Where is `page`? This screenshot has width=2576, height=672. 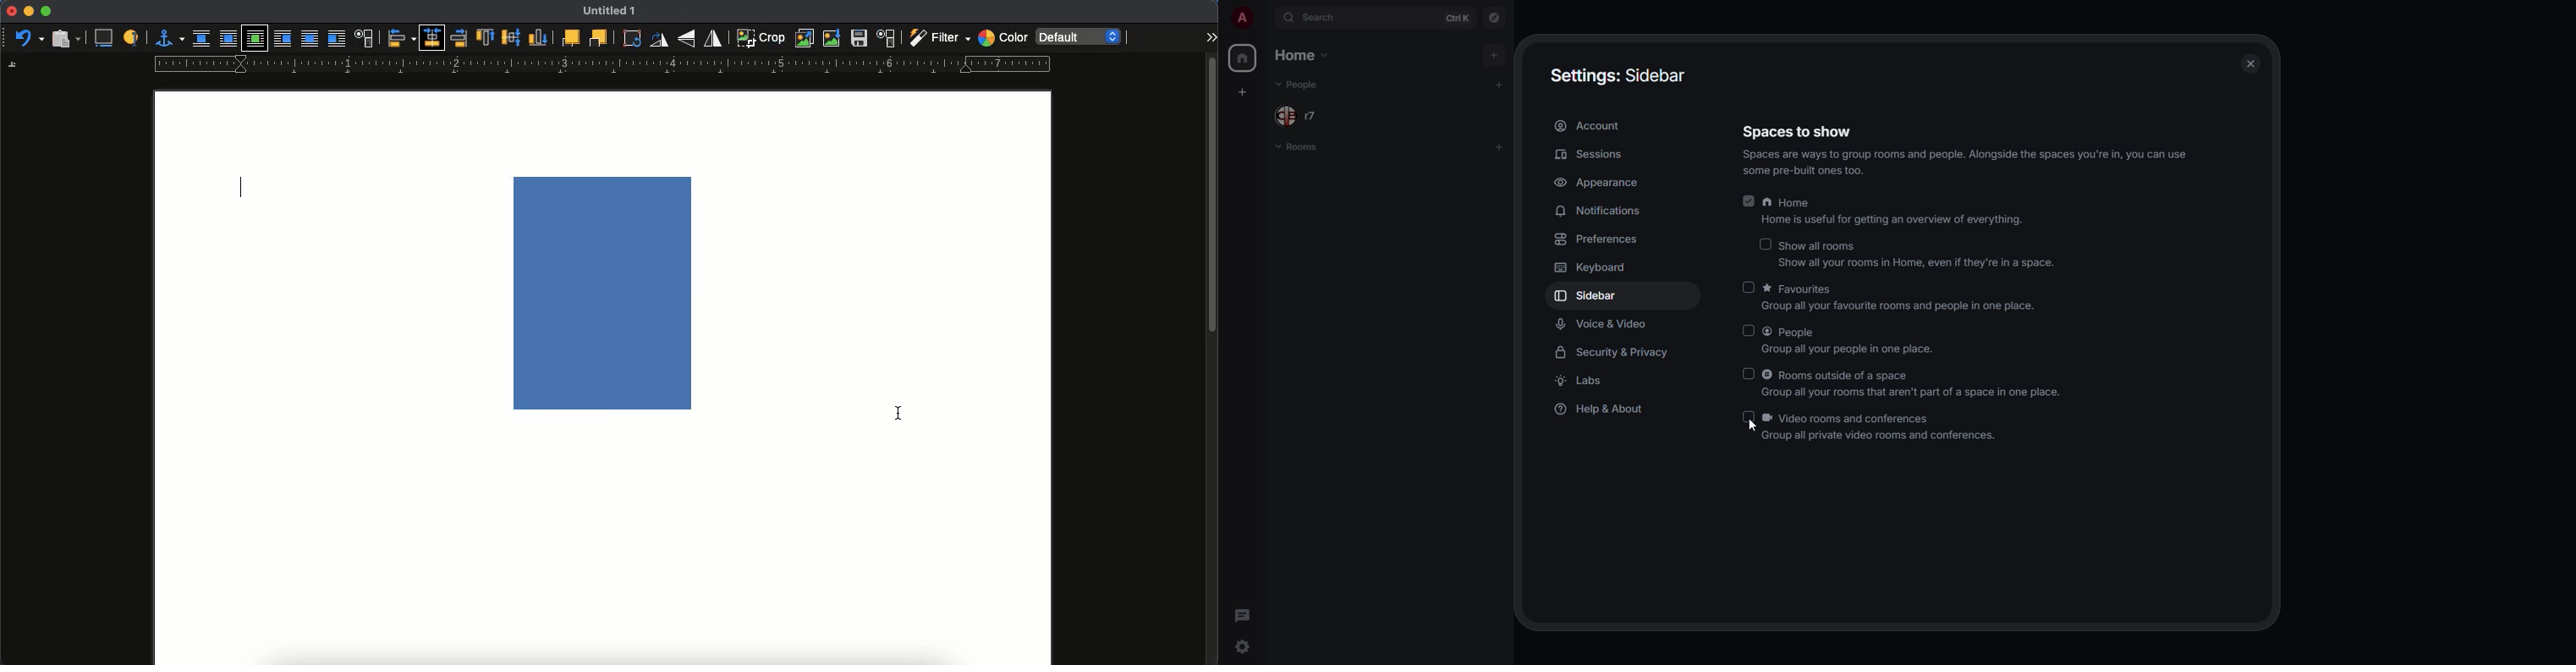
page is located at coordinates (603, 558).